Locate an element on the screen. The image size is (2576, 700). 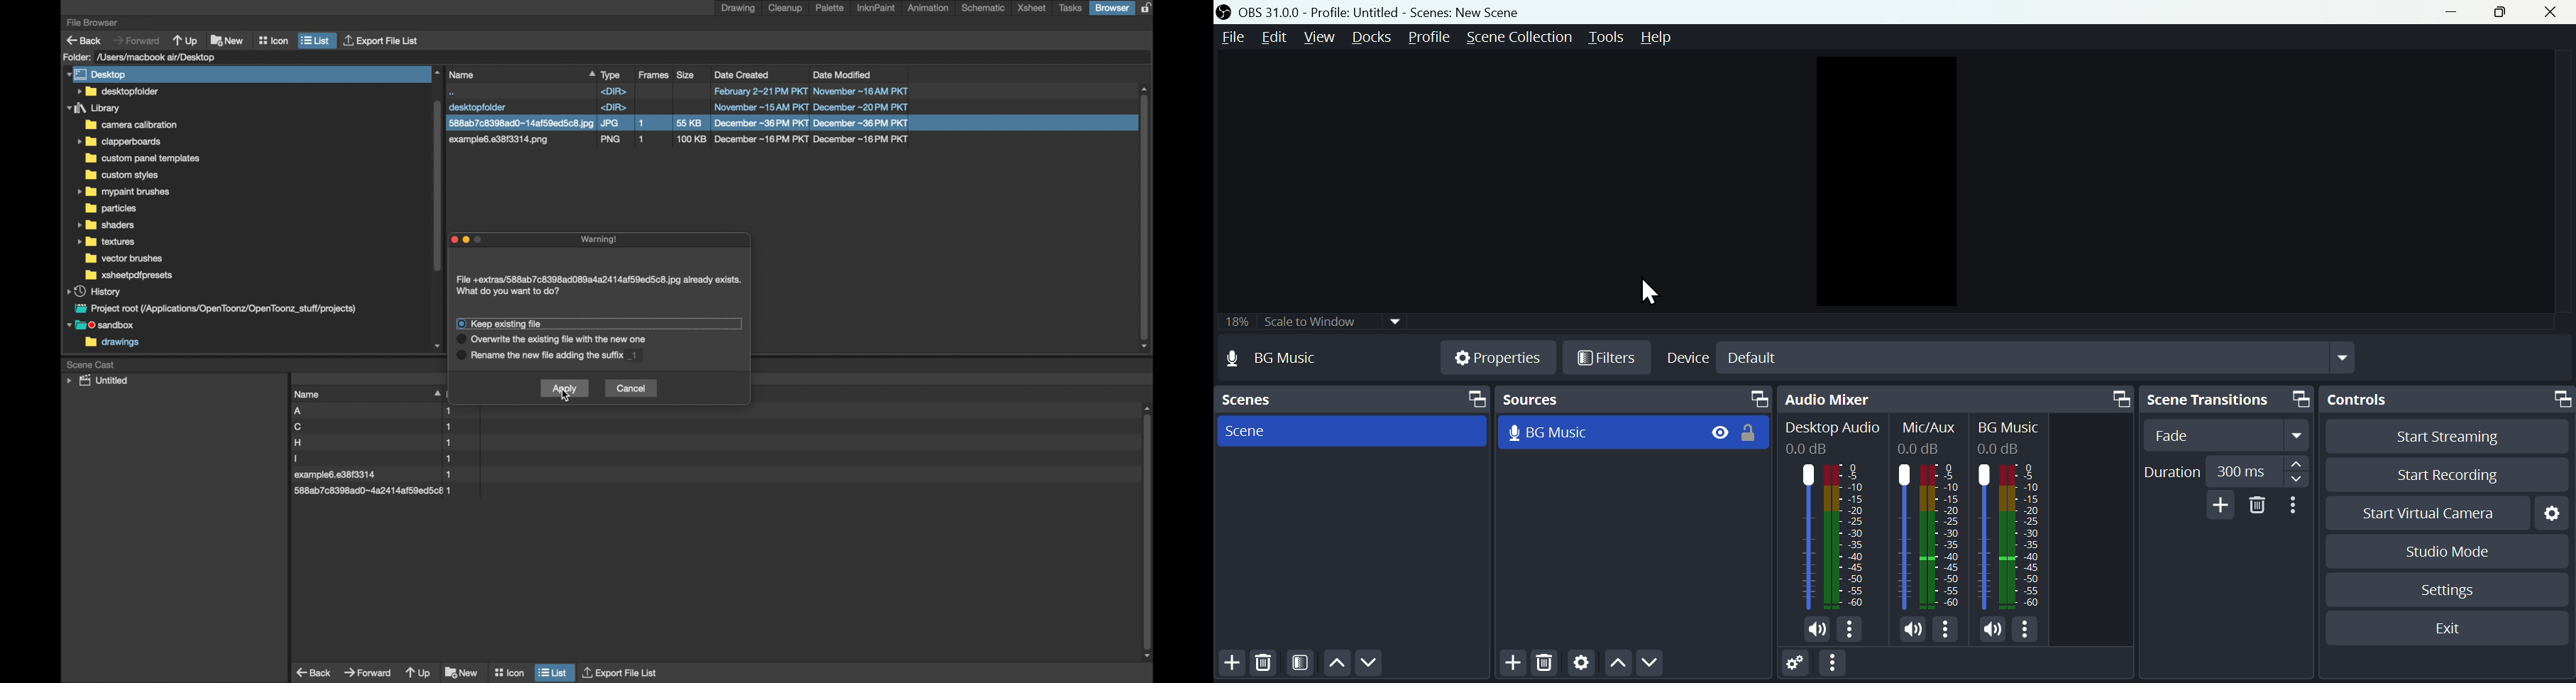
Options is located at coordinates (1946, 630).